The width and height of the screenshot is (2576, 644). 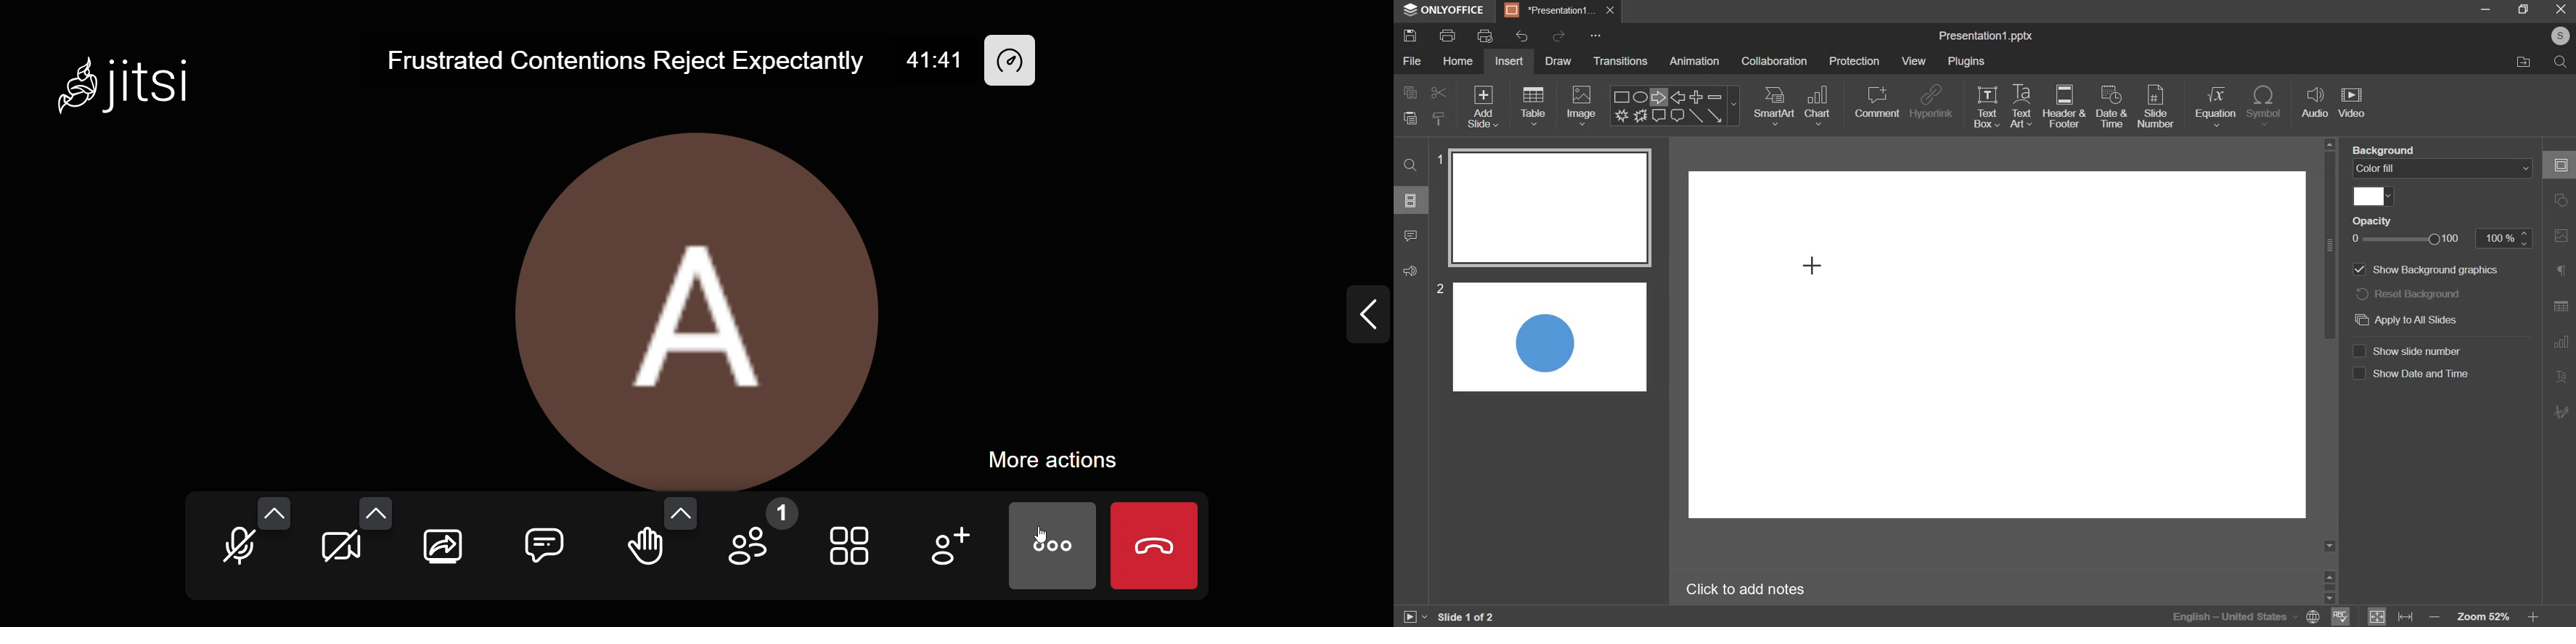 I want to click on maximize, so click(x=2524, y=9).